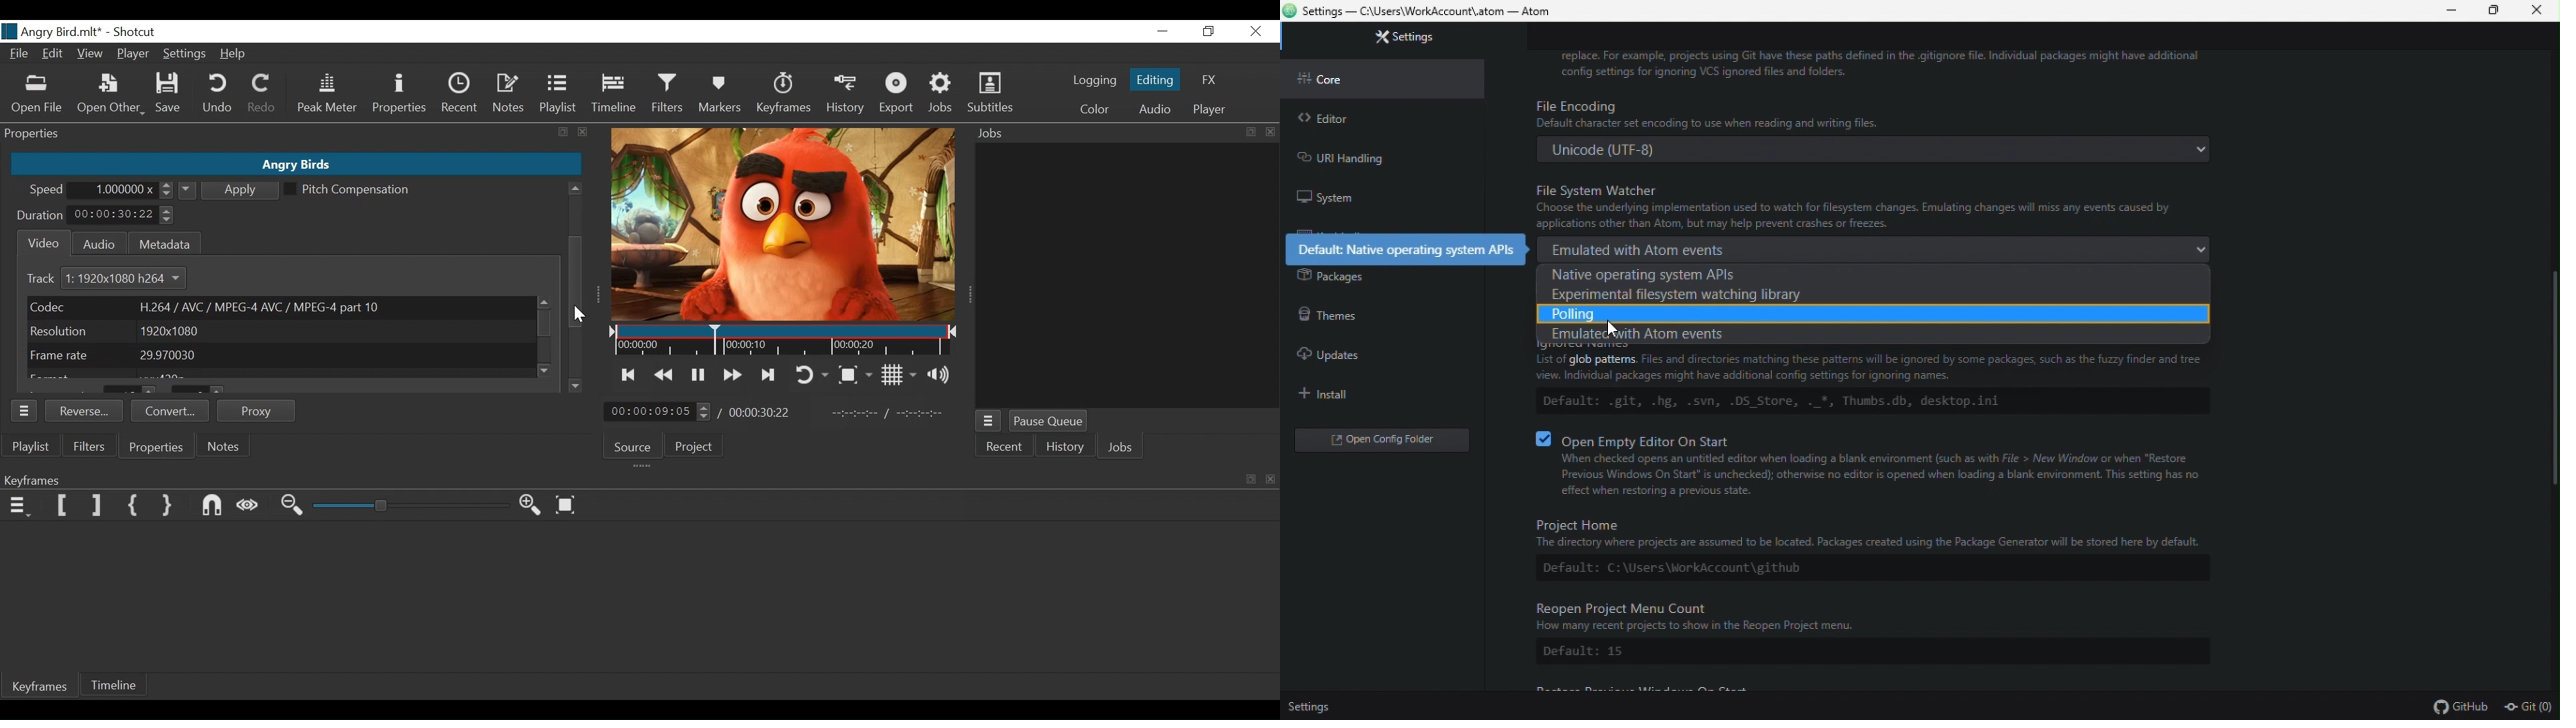 The image size is (2576, 728). Describe the element at coordinates (87, 446) in the screenshot. I see `Filters` at that location.